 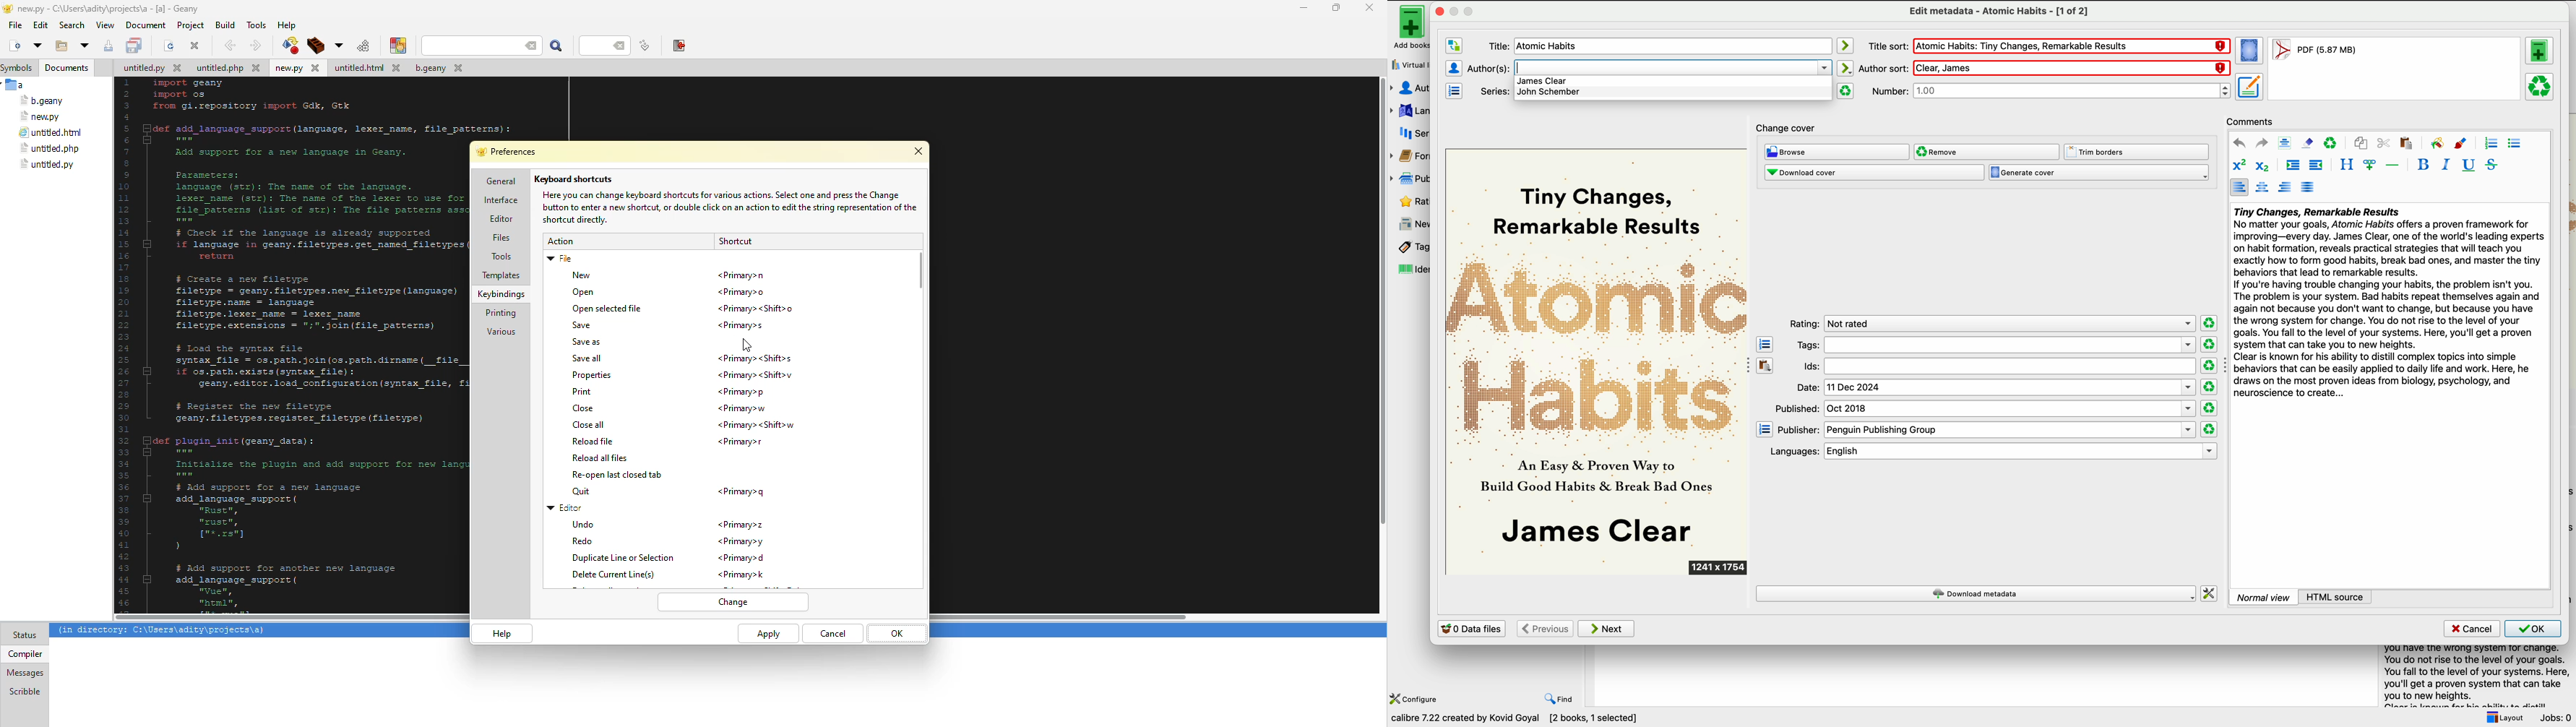 I want to click on title sort:, so click(x=1887, y=46).